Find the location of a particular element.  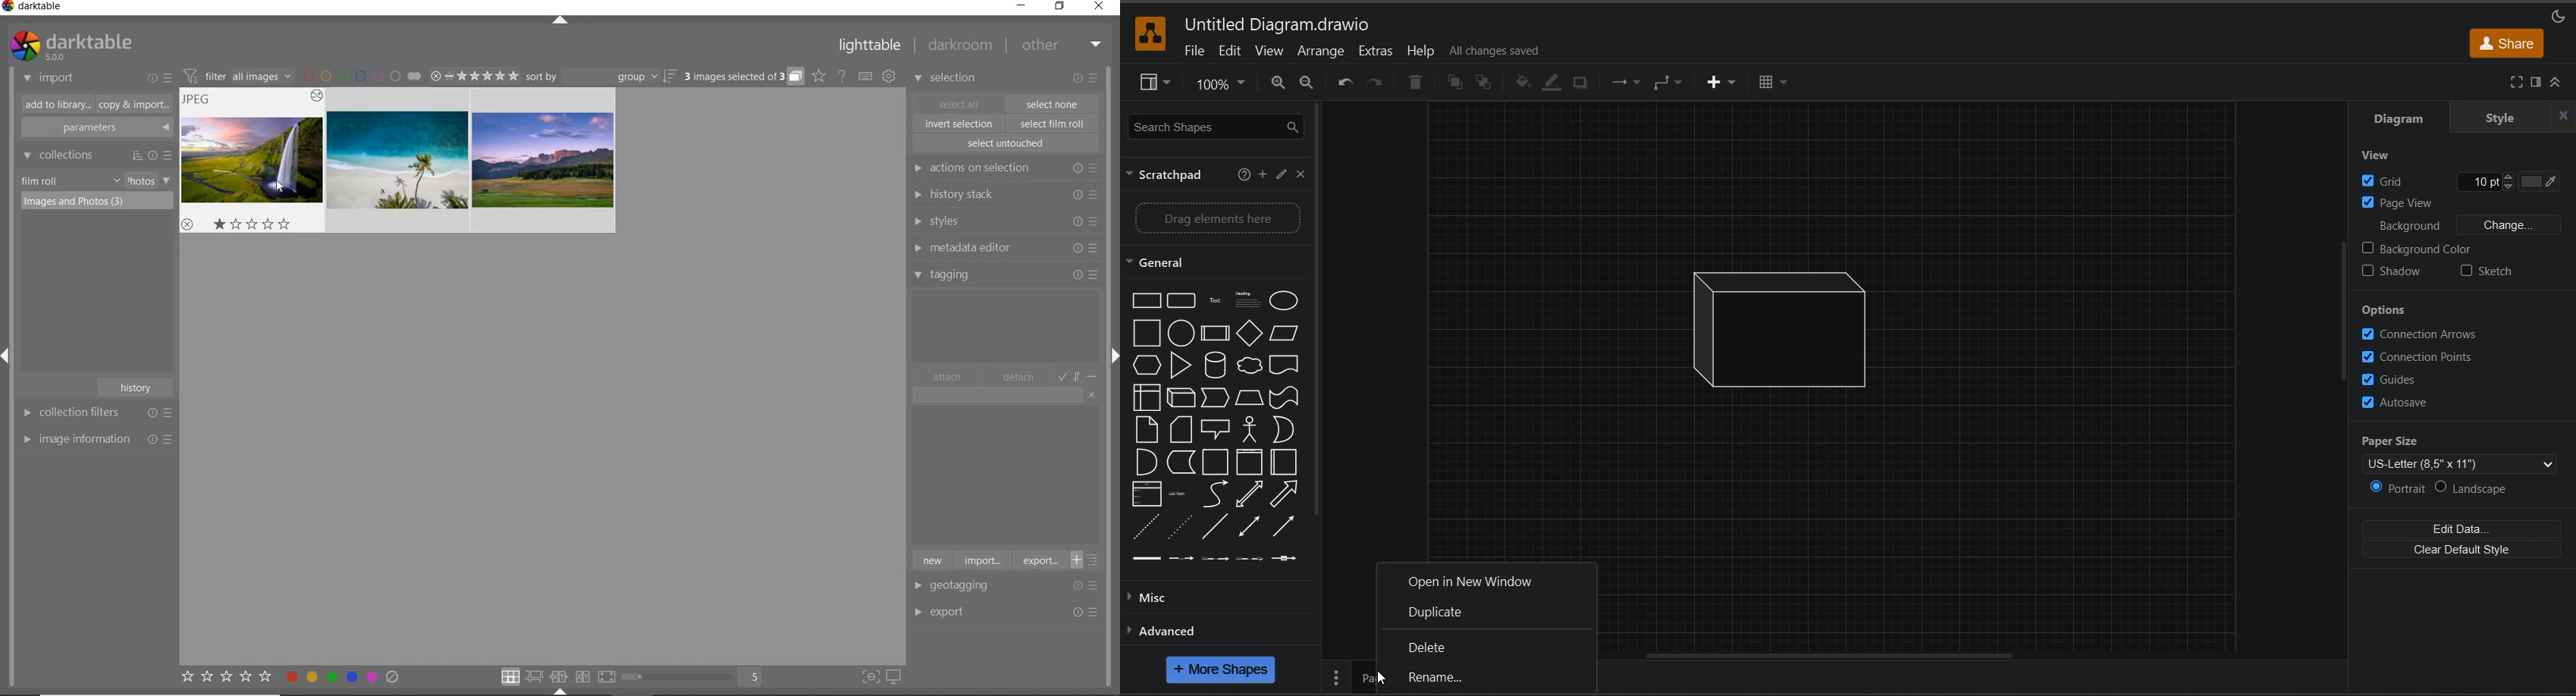

background is located at coordinates (2471, 226).